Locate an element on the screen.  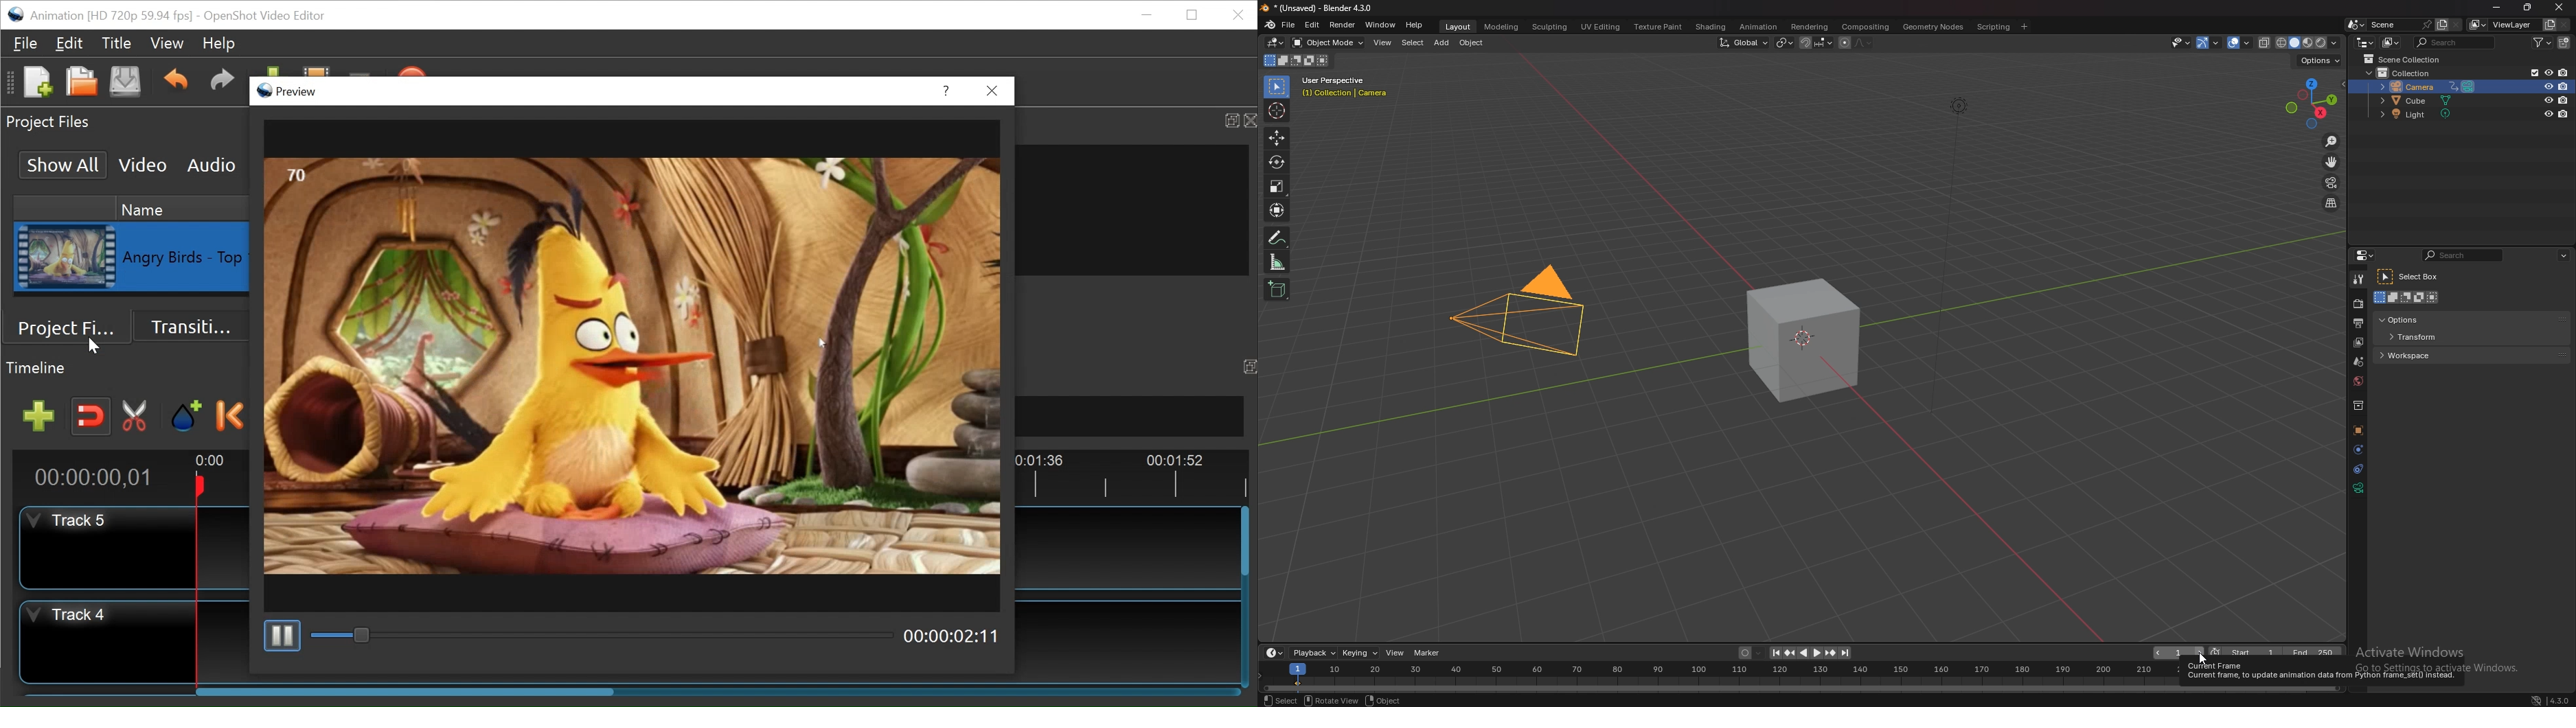
editor type is located at coordinates (2366, 255).